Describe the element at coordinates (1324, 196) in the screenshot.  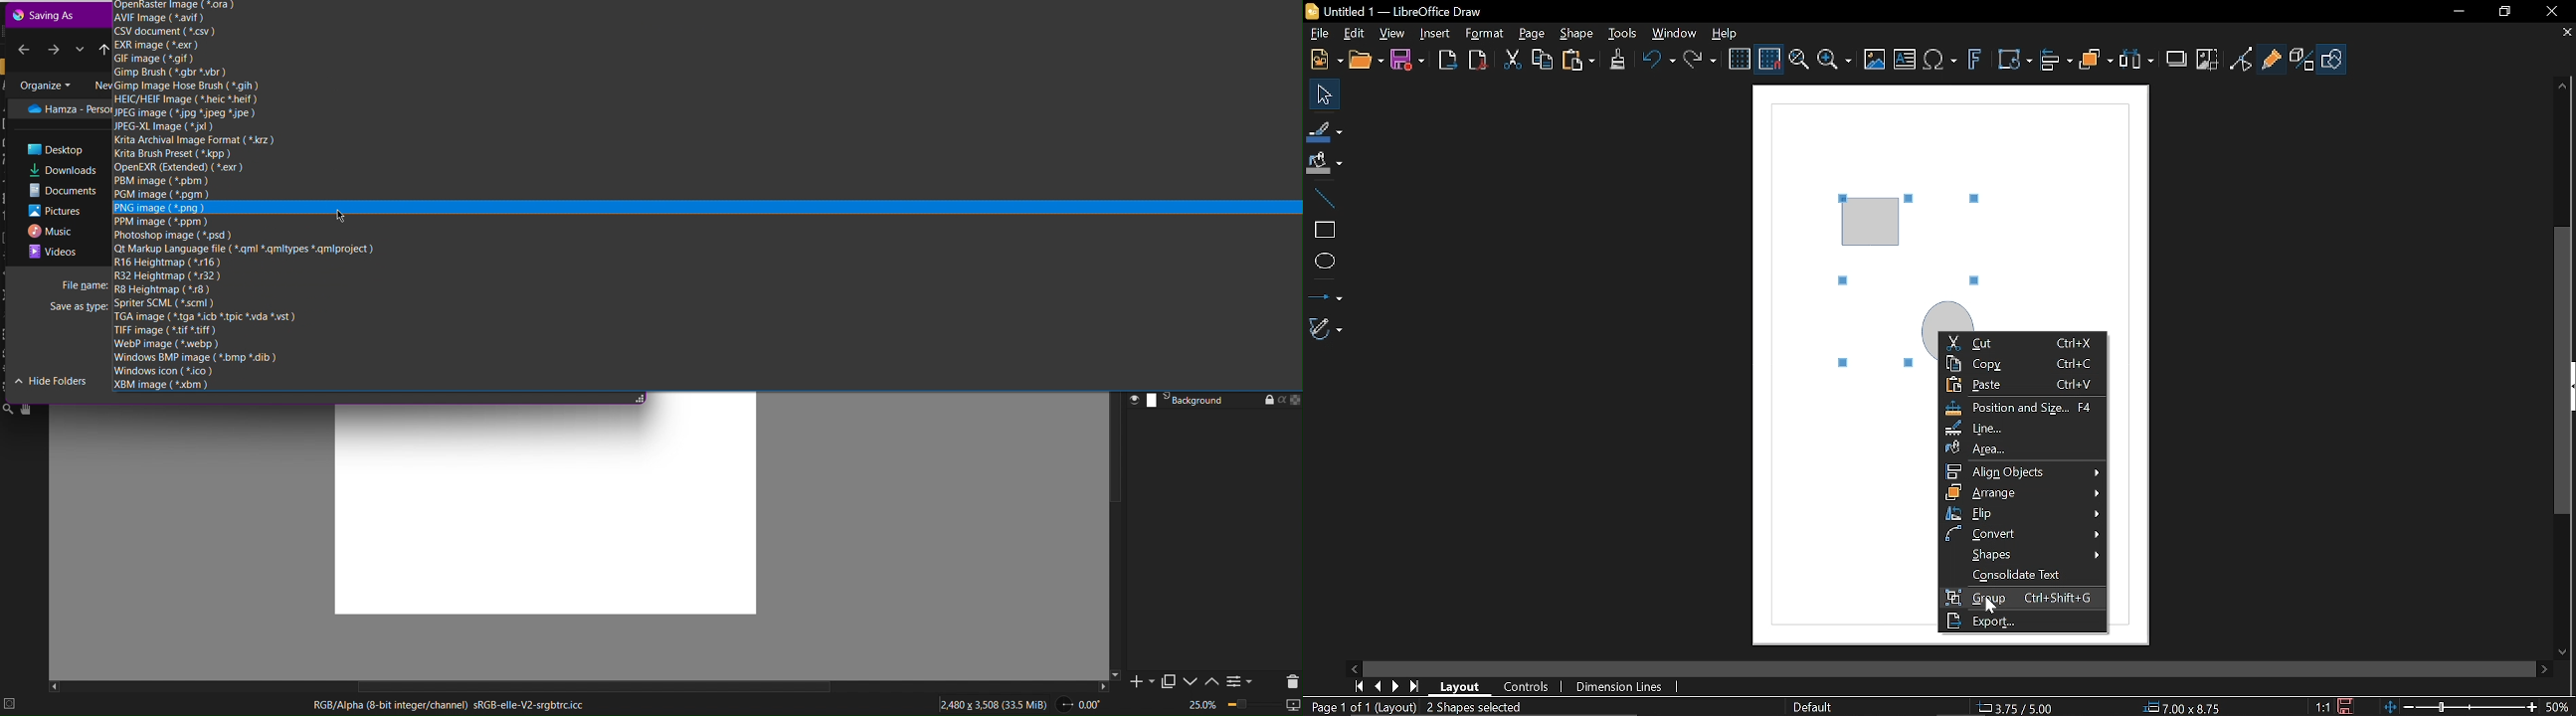
I see `Line` at that location.